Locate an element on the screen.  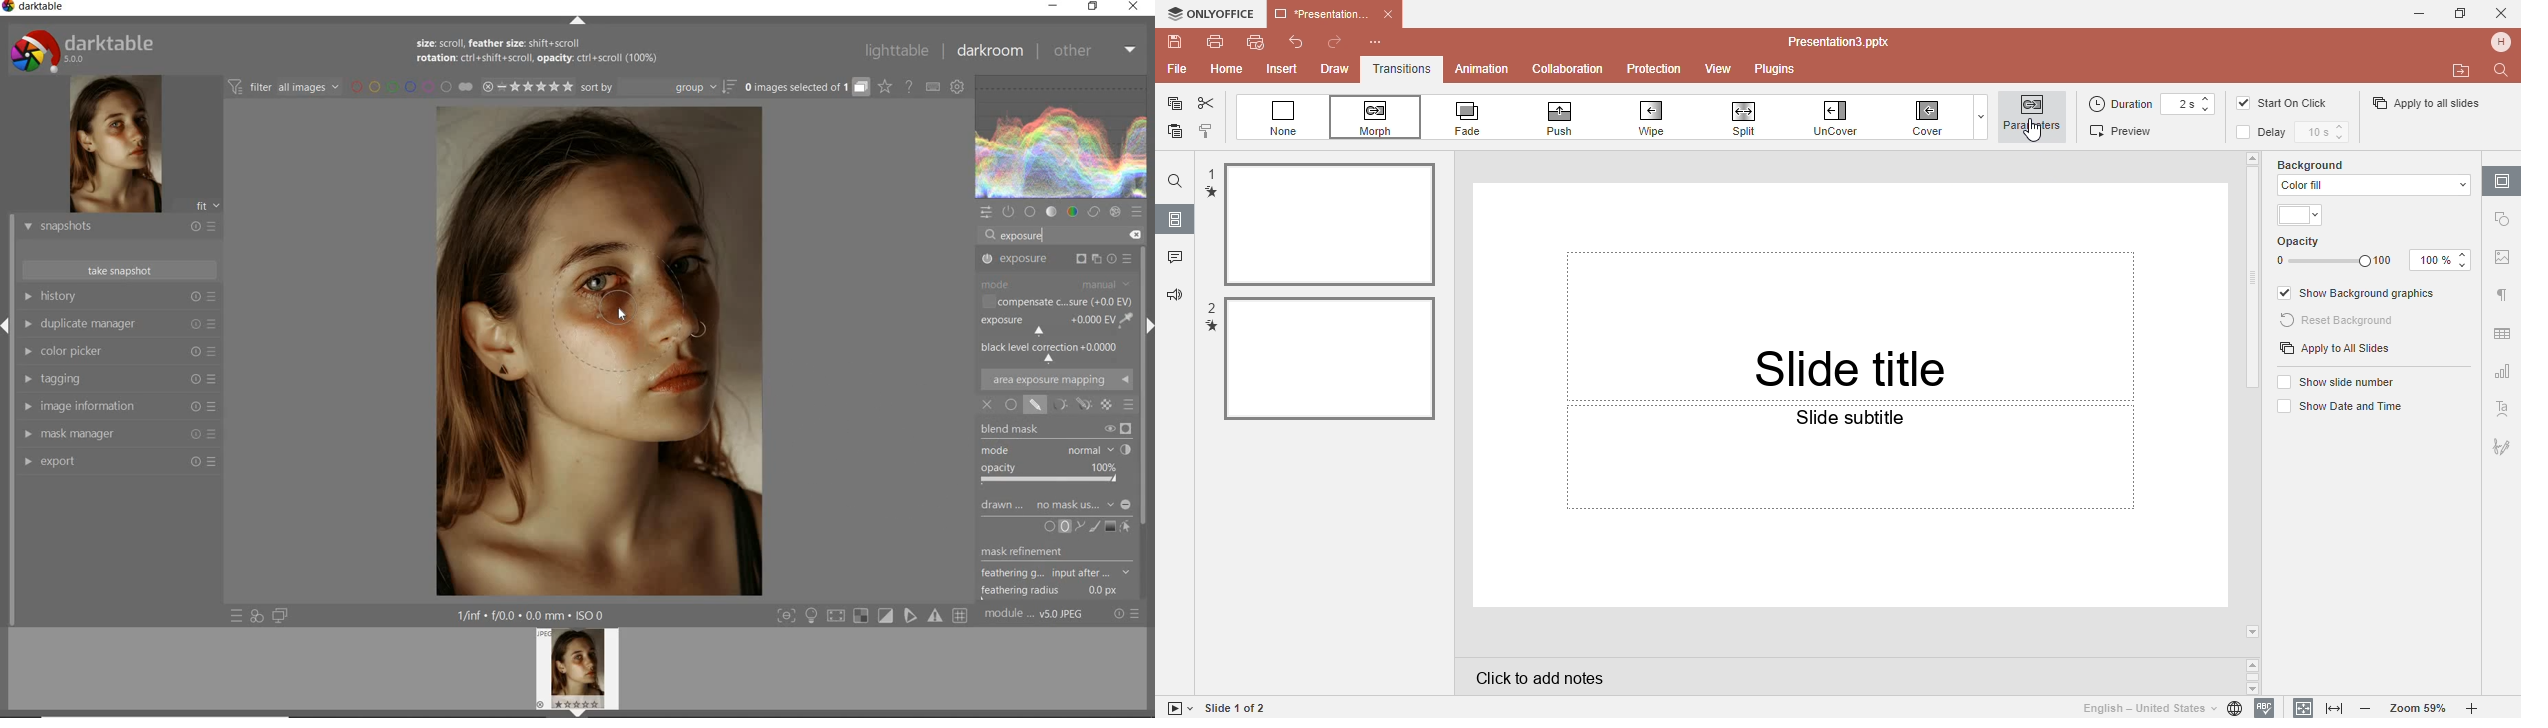
show global preferences is located at coordinates (958, 88).